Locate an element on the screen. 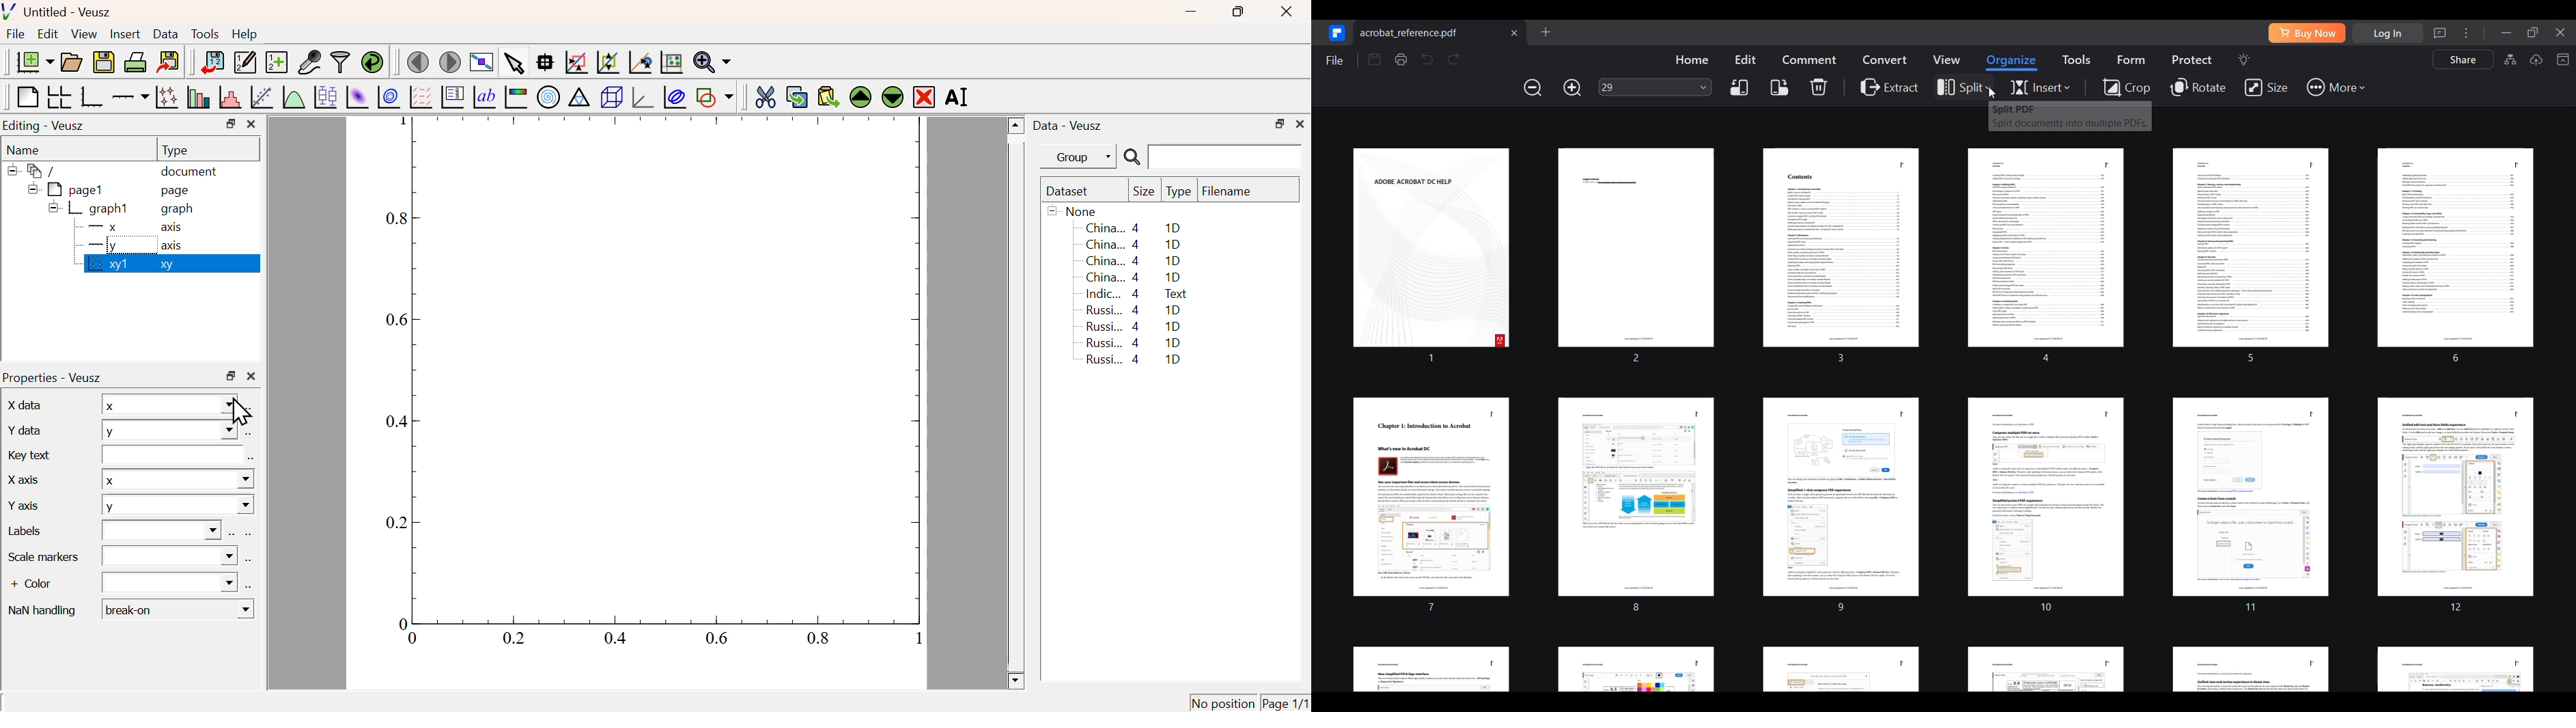  China... 4 1D is located at coordinates (1133, 228).